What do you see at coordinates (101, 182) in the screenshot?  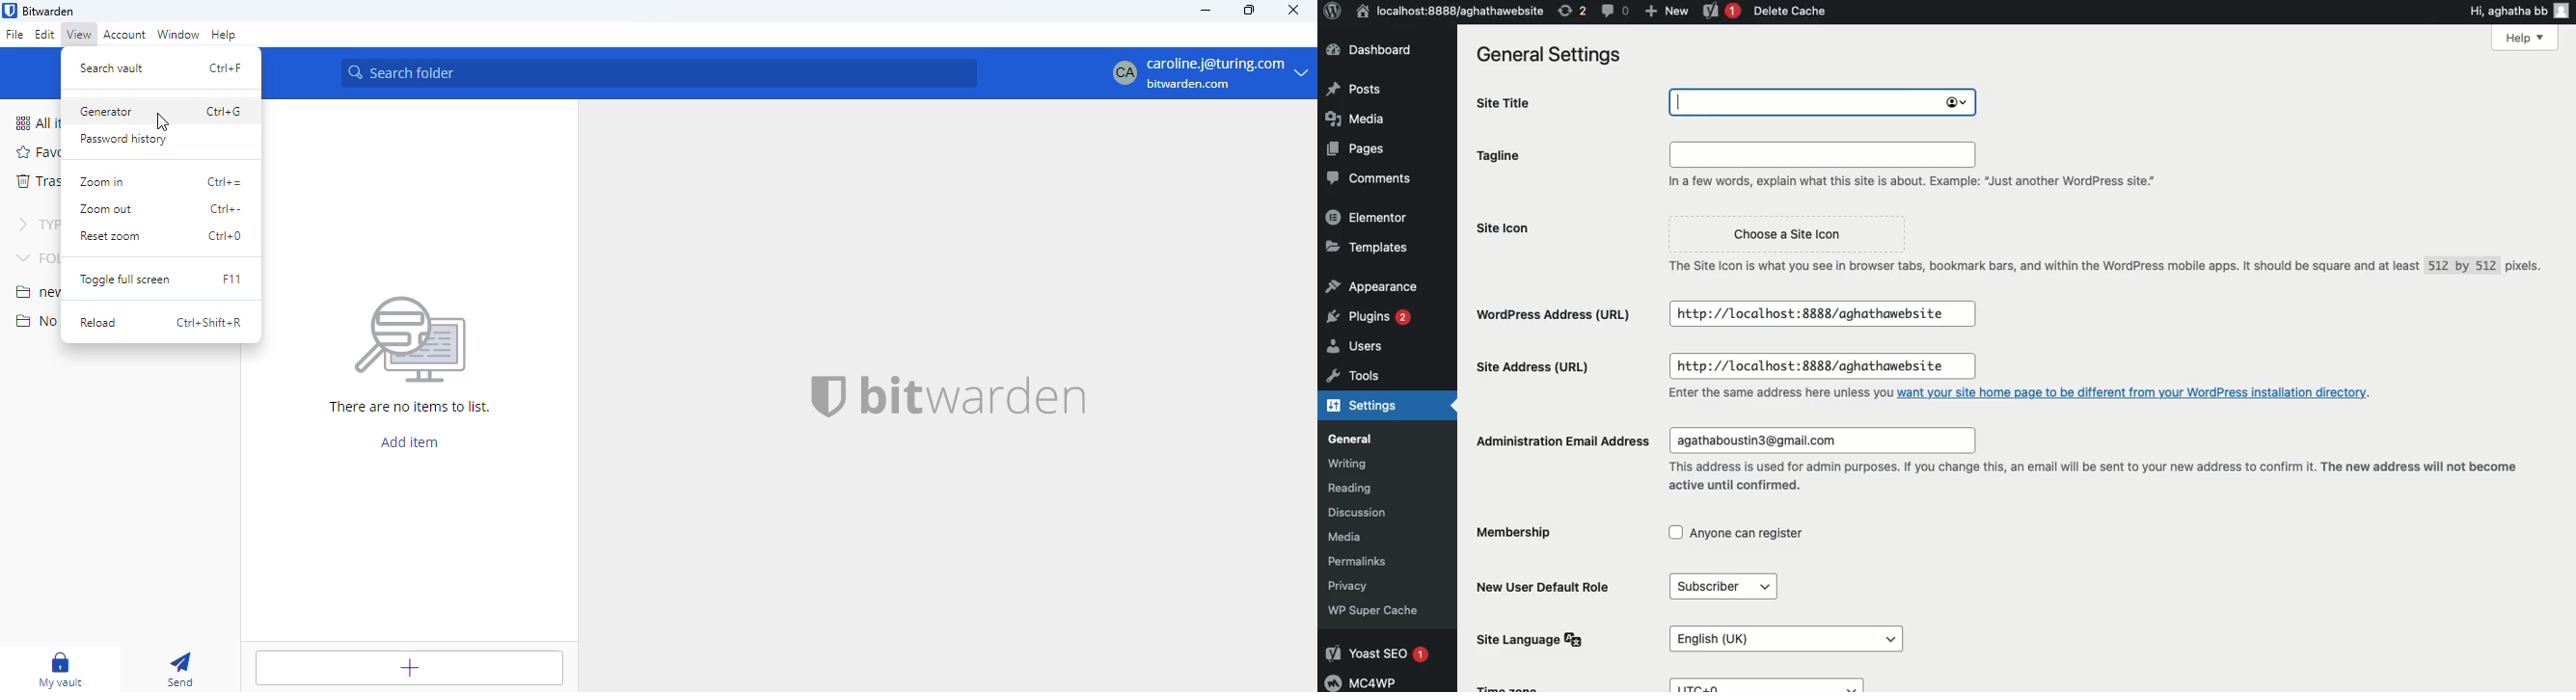 I see `zoom in` at bounding box center [101, 182].